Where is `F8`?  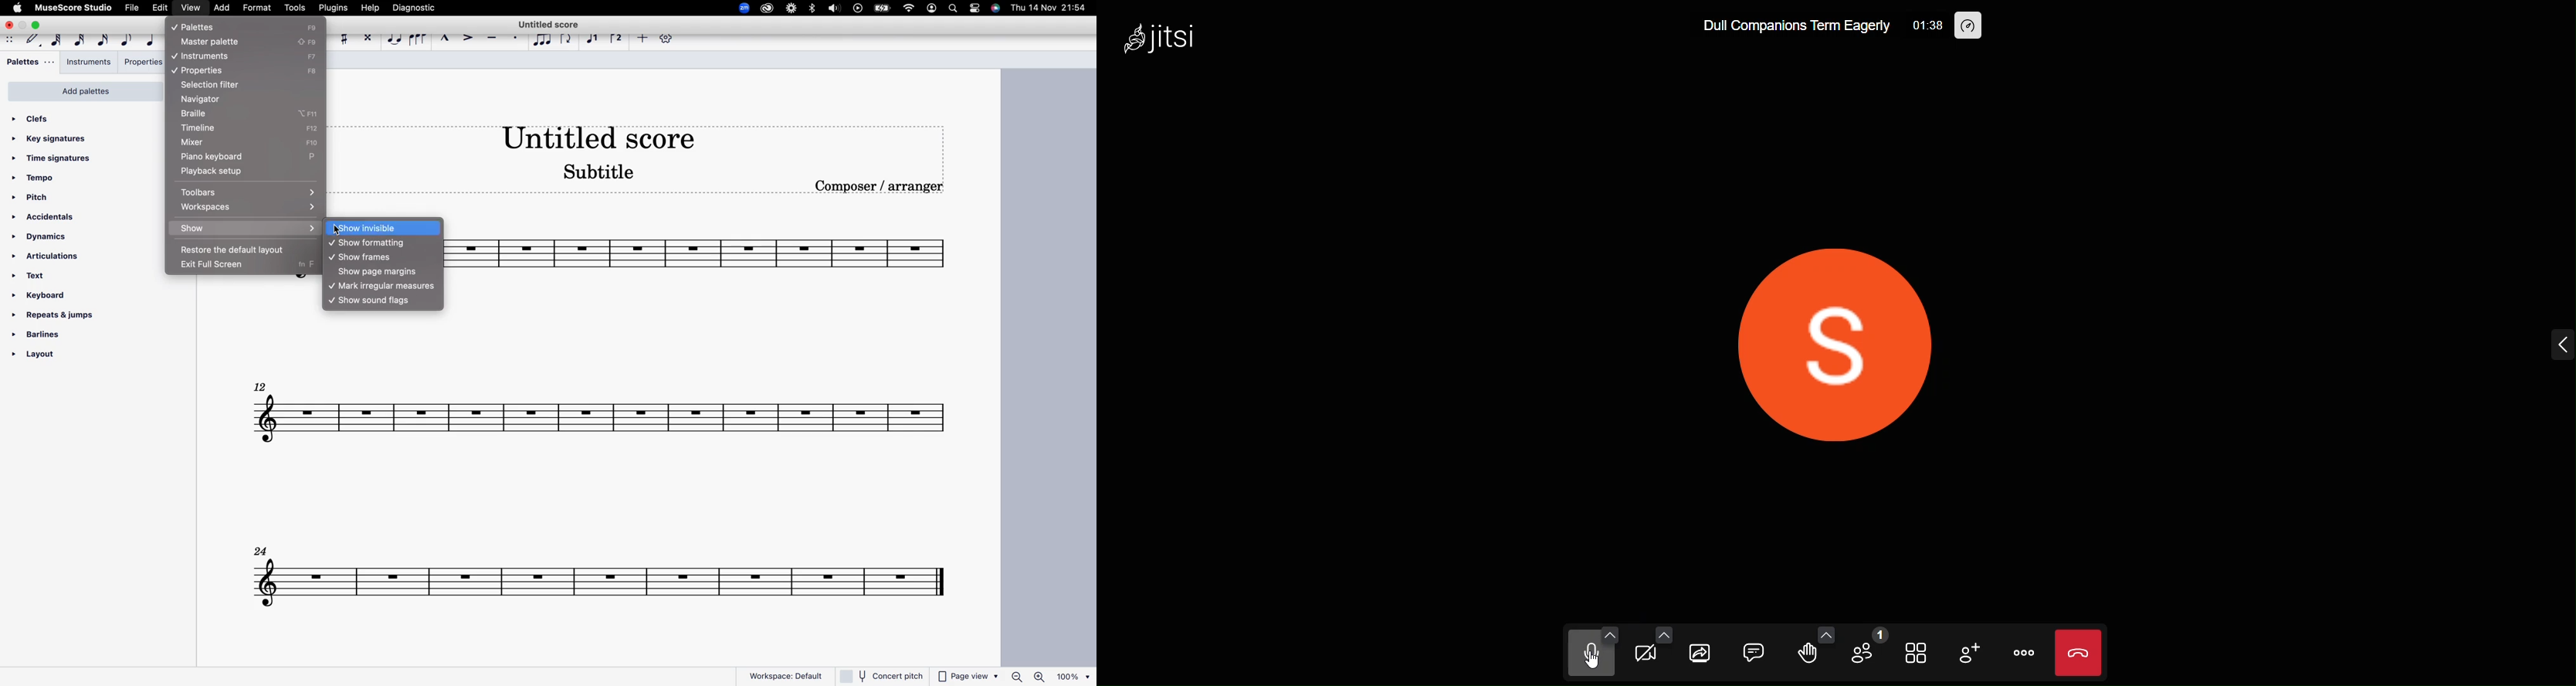
F8 is located at coordinates (309, 72).